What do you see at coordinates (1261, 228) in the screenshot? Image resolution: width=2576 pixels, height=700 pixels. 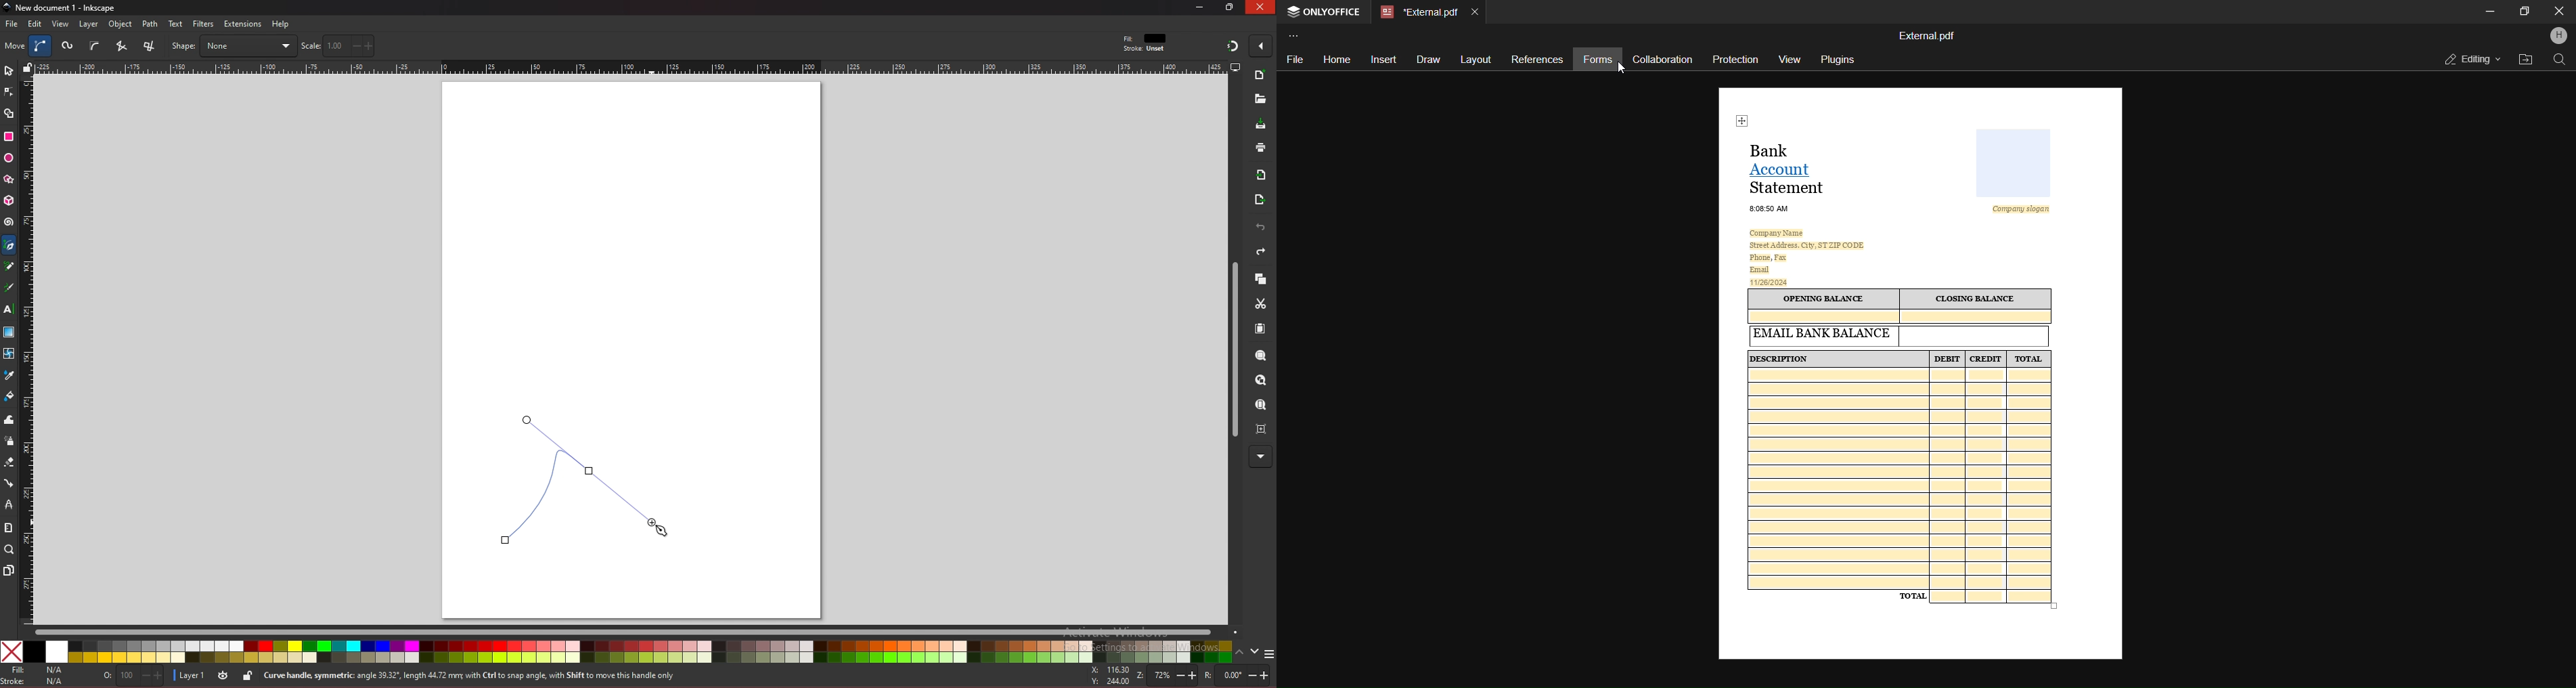 I see `undo` at bounding box center [1261, 228].